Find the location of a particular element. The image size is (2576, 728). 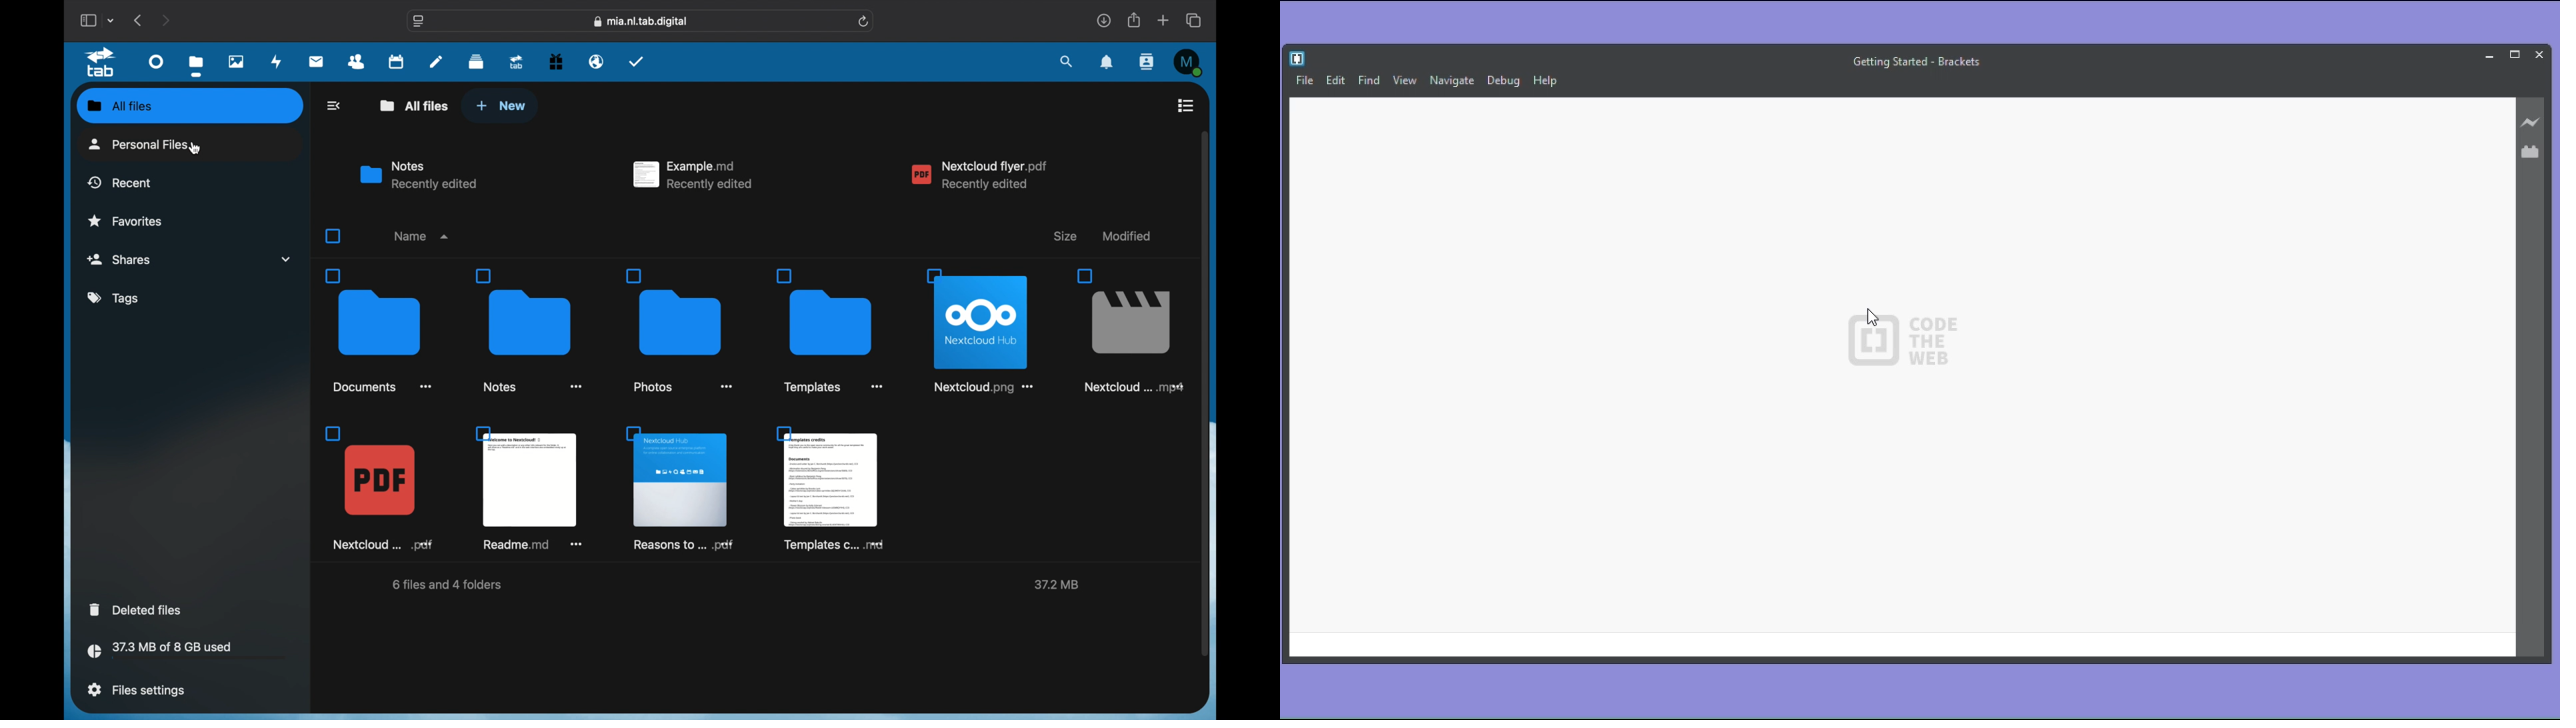

templates is located at coordinates (833, 488).